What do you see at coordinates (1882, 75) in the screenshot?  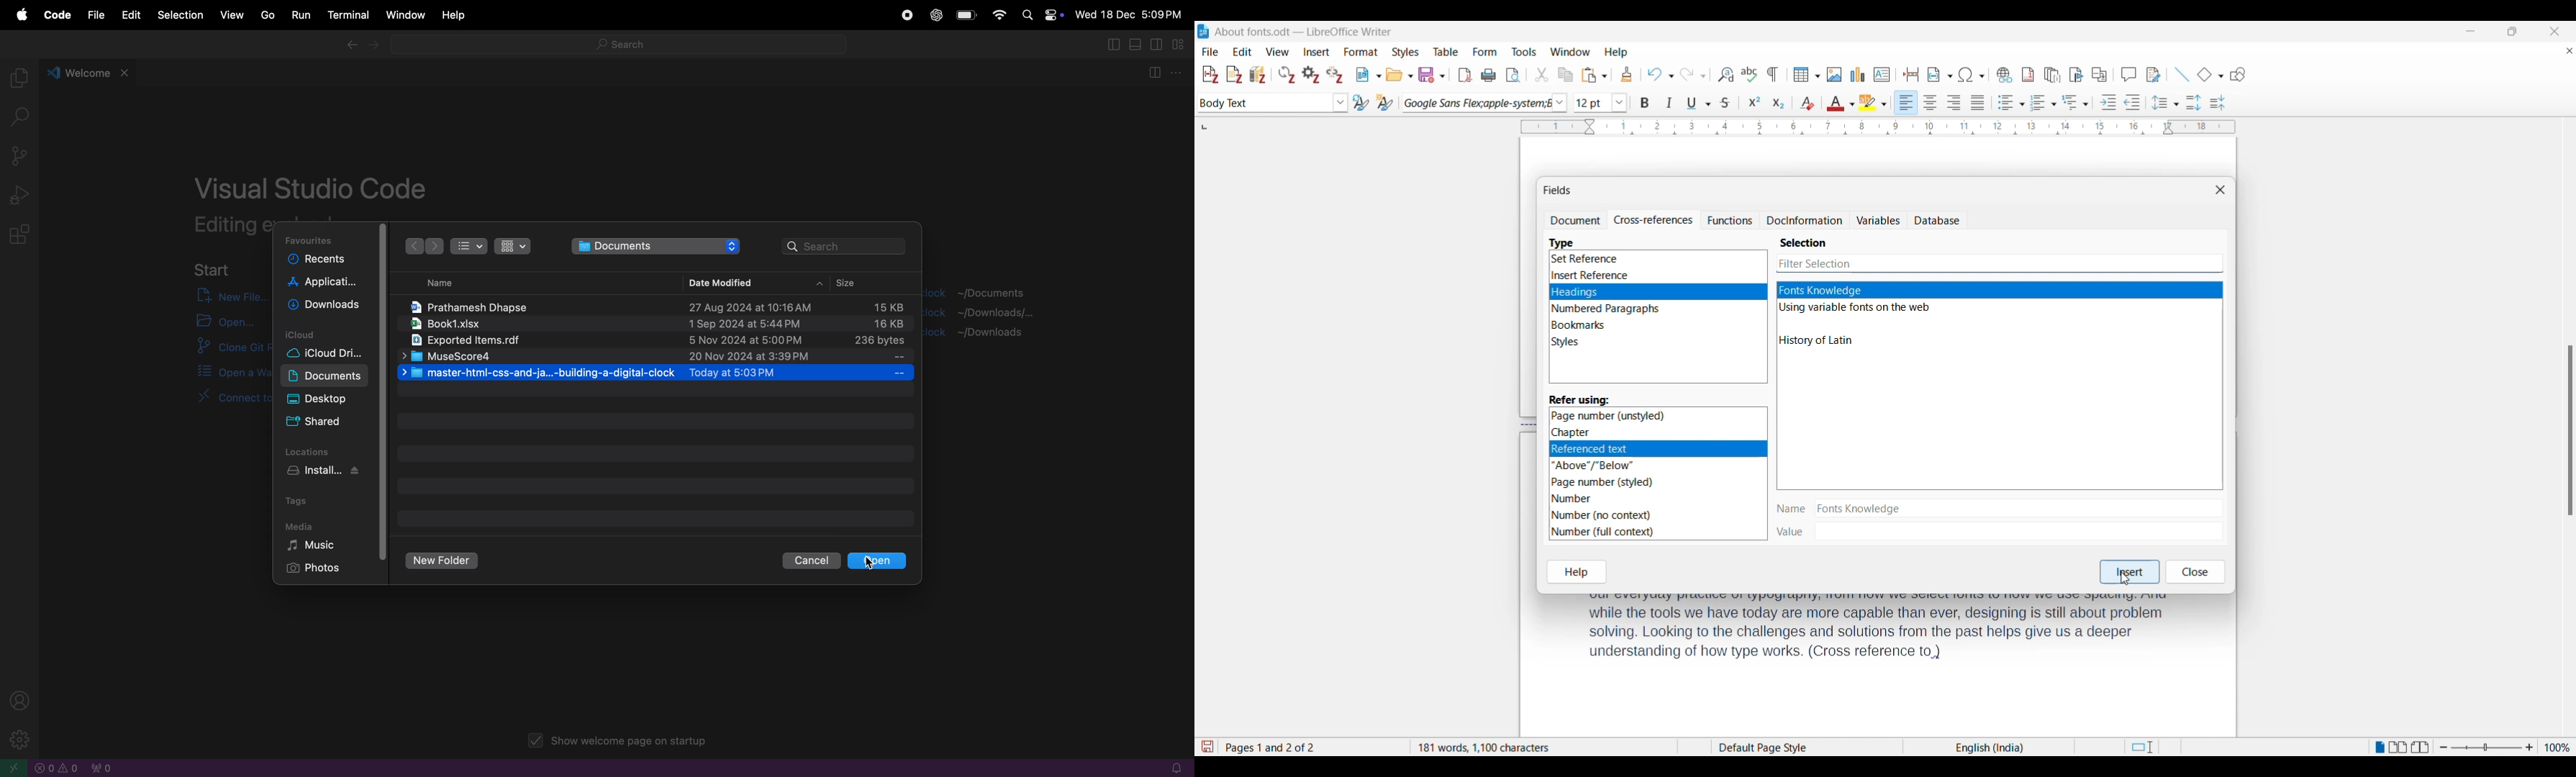 I see `Insert text box` at bounding box center [1882, 75].